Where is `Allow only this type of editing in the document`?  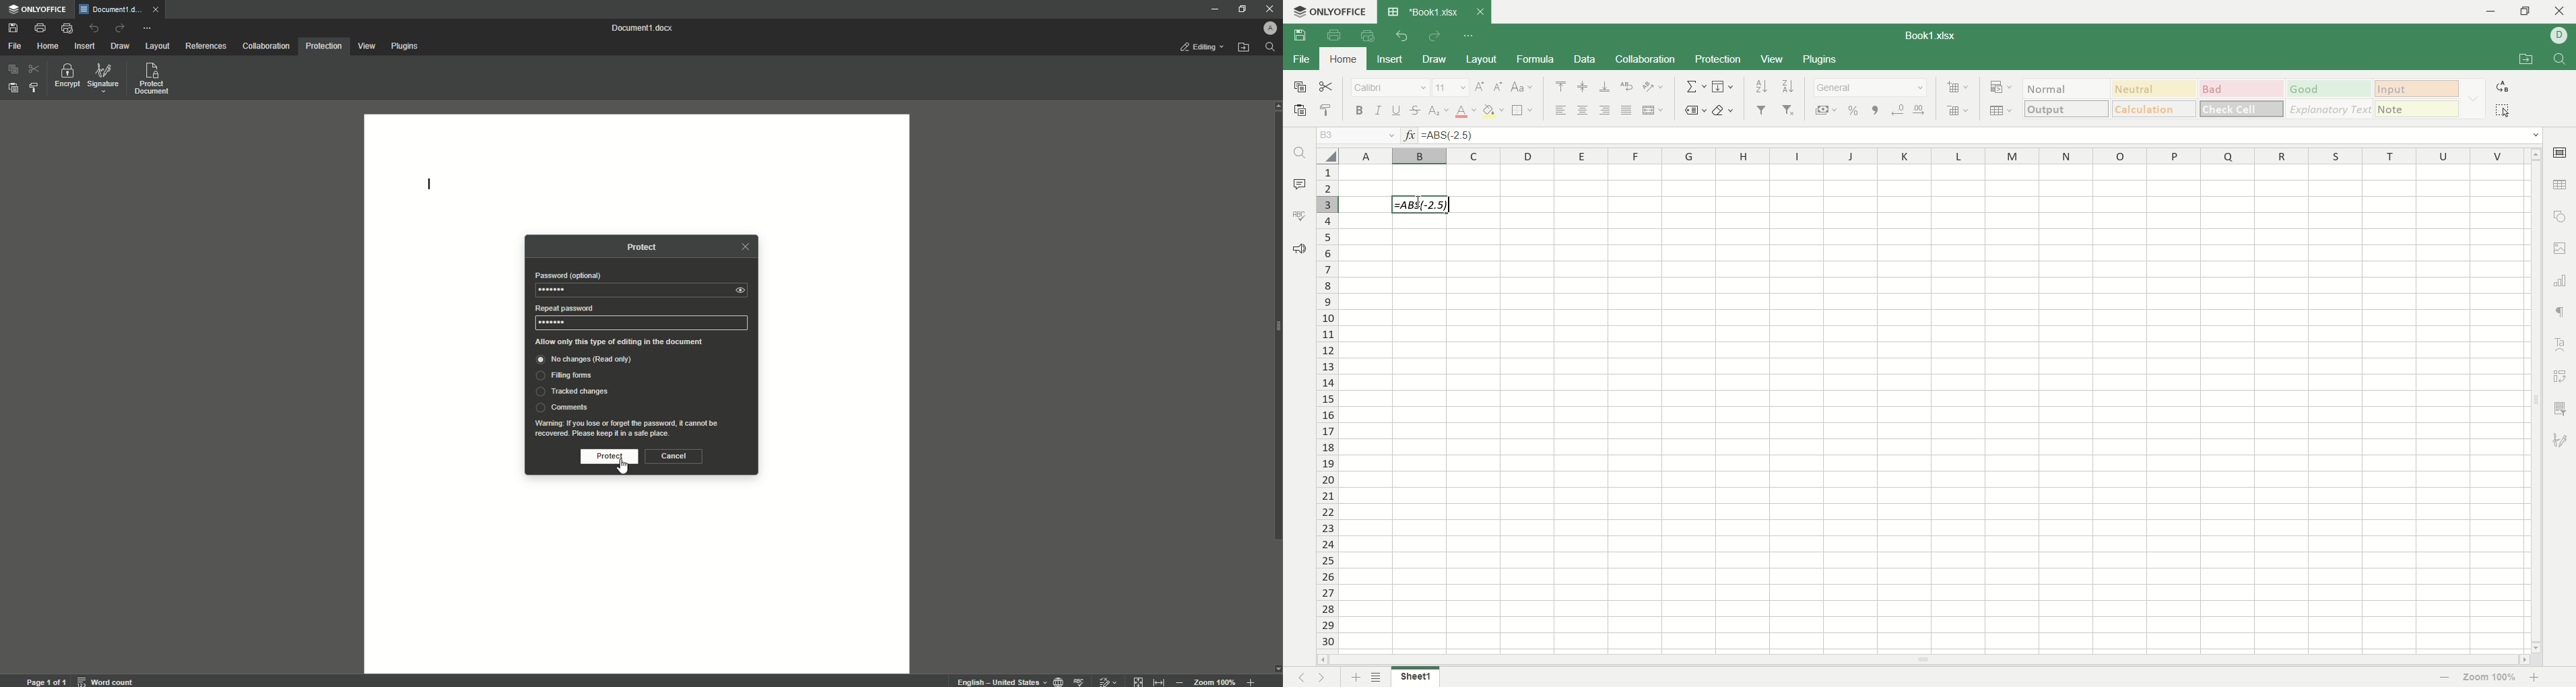
Allow only this type of editing in the document is located at coordinates (629, 341).